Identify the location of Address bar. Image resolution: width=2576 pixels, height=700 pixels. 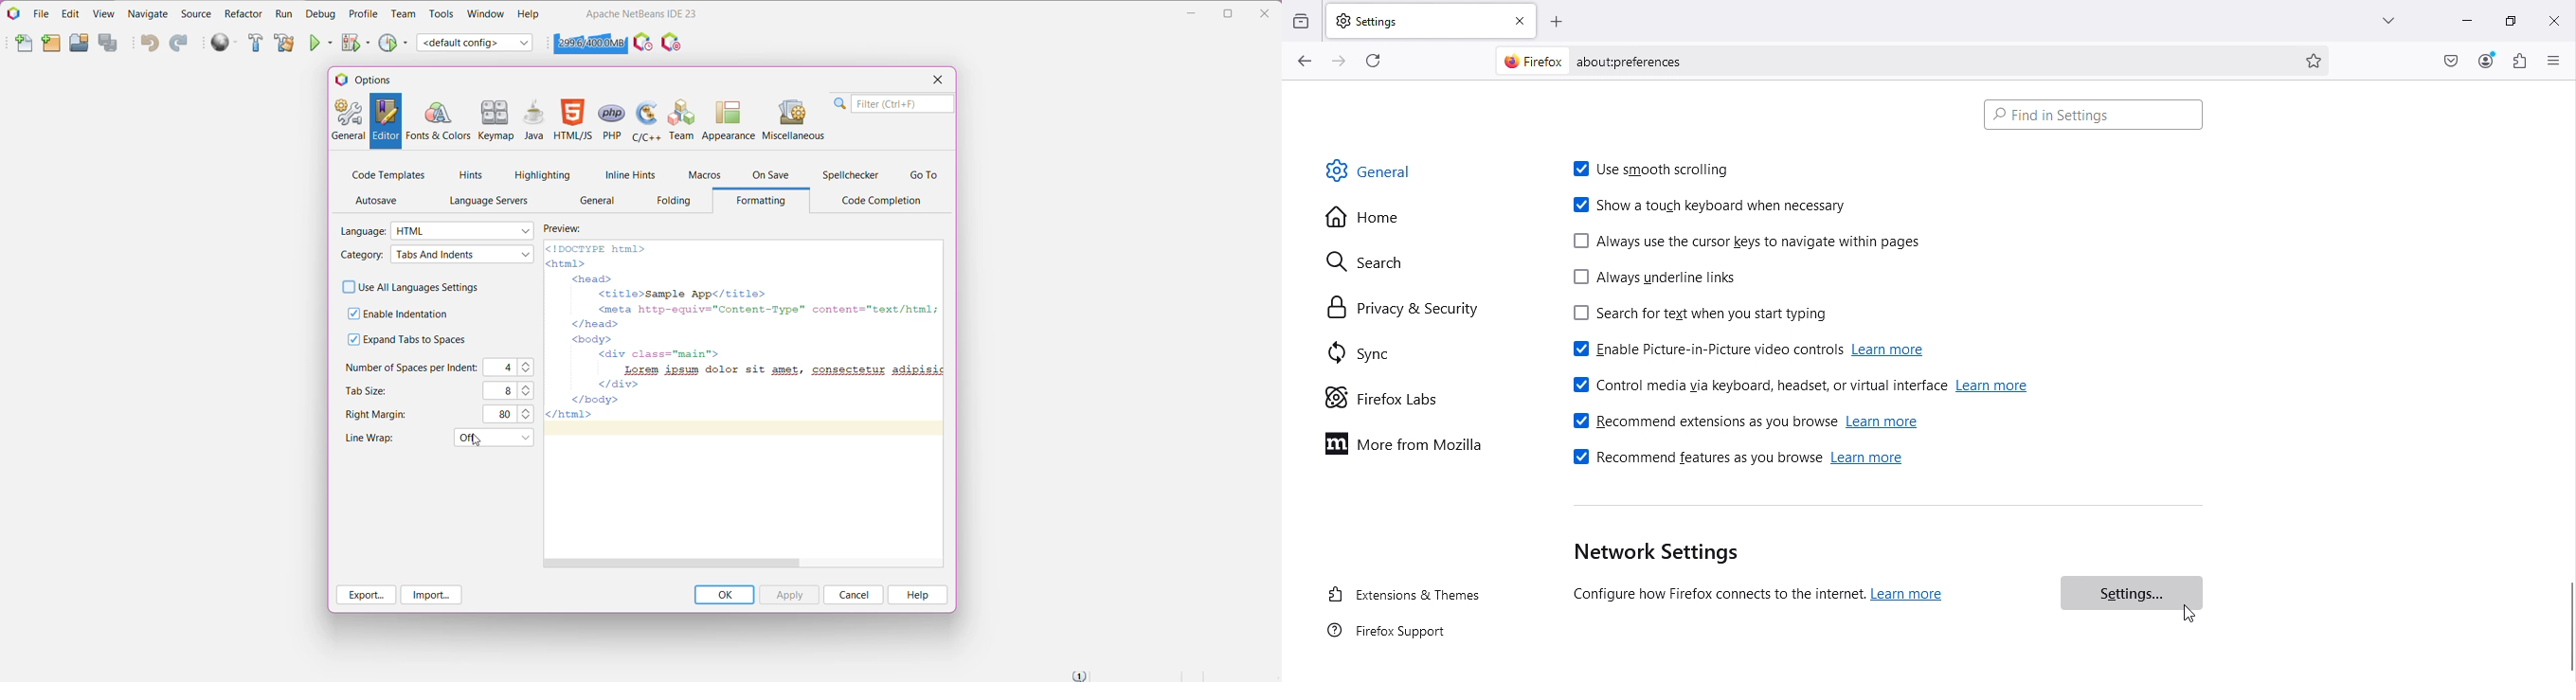
(1885, 59).